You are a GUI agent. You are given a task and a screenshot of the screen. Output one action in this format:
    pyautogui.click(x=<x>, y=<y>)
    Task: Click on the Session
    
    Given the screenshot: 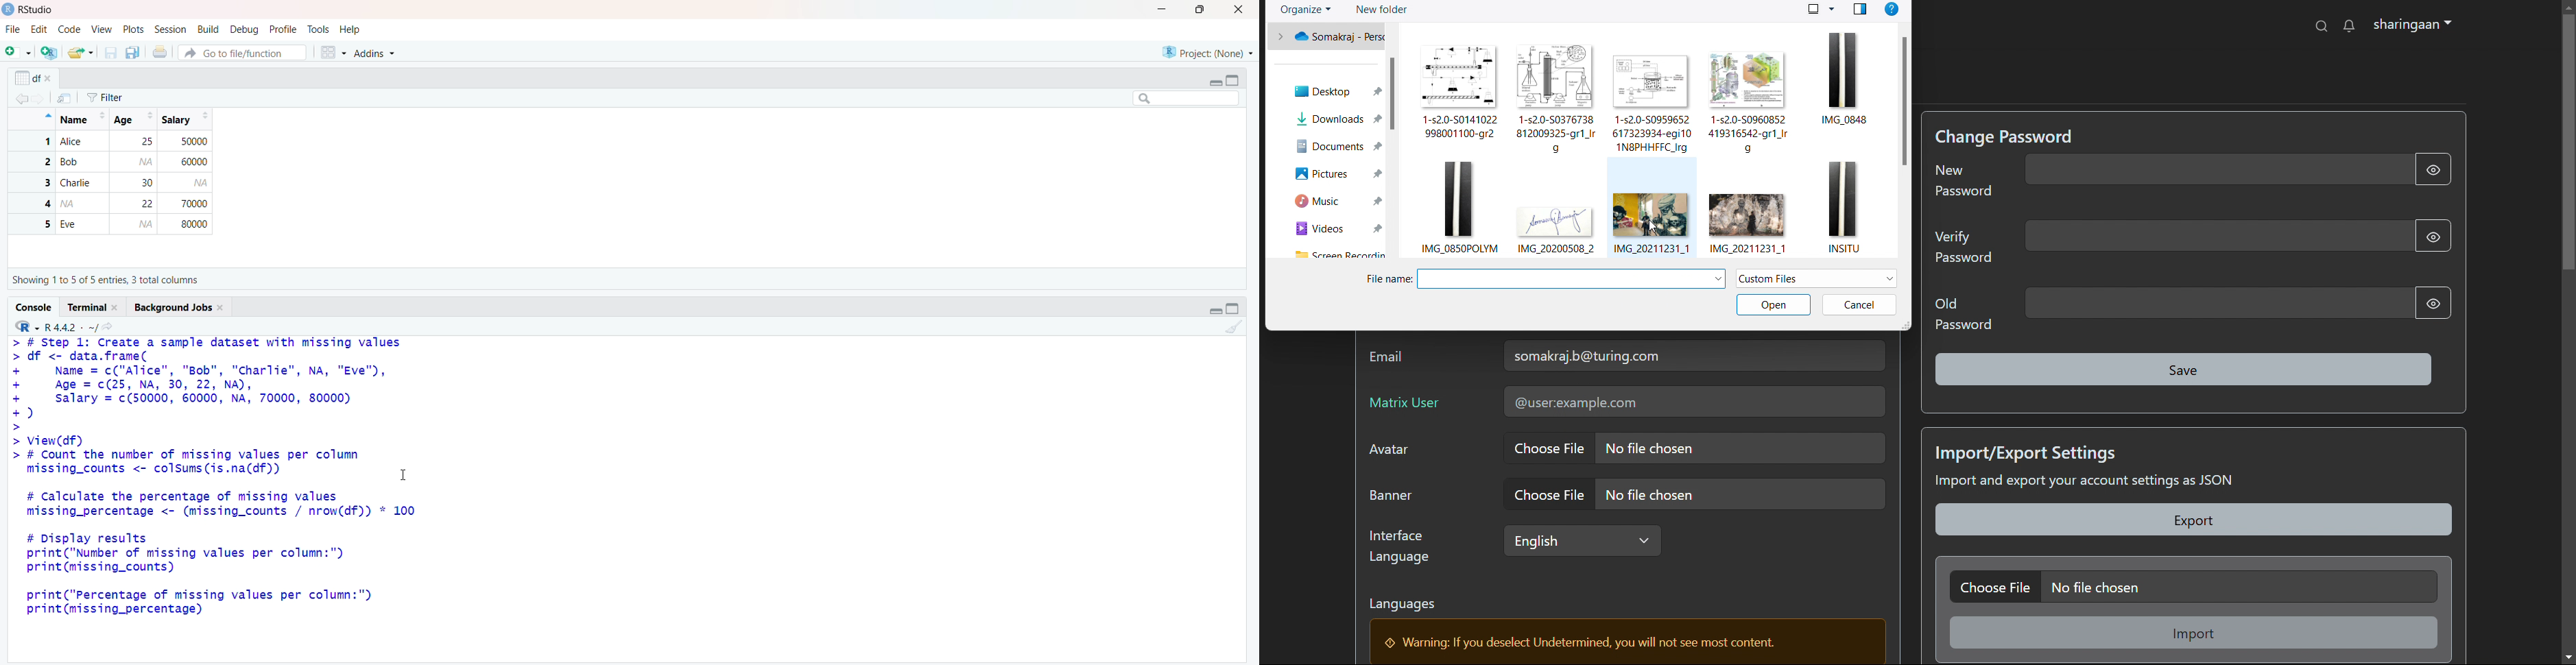 What is the action you would take?
    pyautogui.click(x=171, y=30)
    